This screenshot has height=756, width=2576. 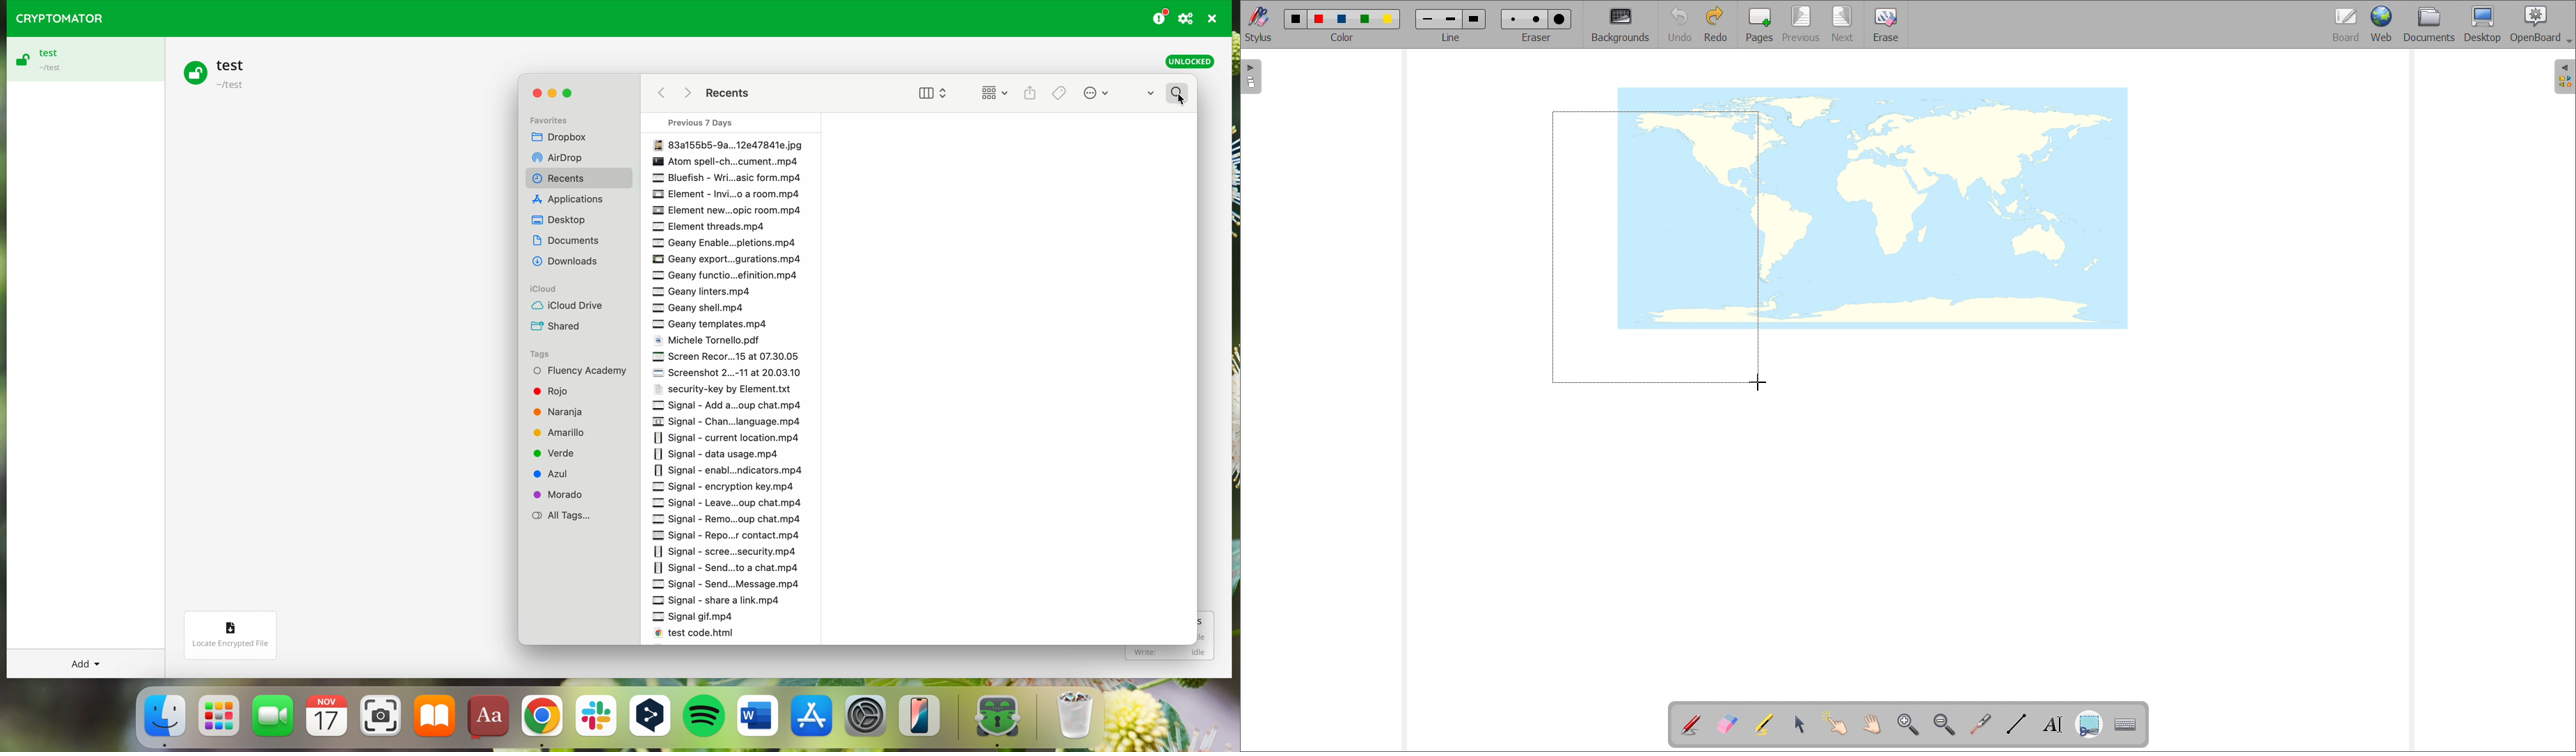 I want to click on medium, so click(x=1539, y=19).